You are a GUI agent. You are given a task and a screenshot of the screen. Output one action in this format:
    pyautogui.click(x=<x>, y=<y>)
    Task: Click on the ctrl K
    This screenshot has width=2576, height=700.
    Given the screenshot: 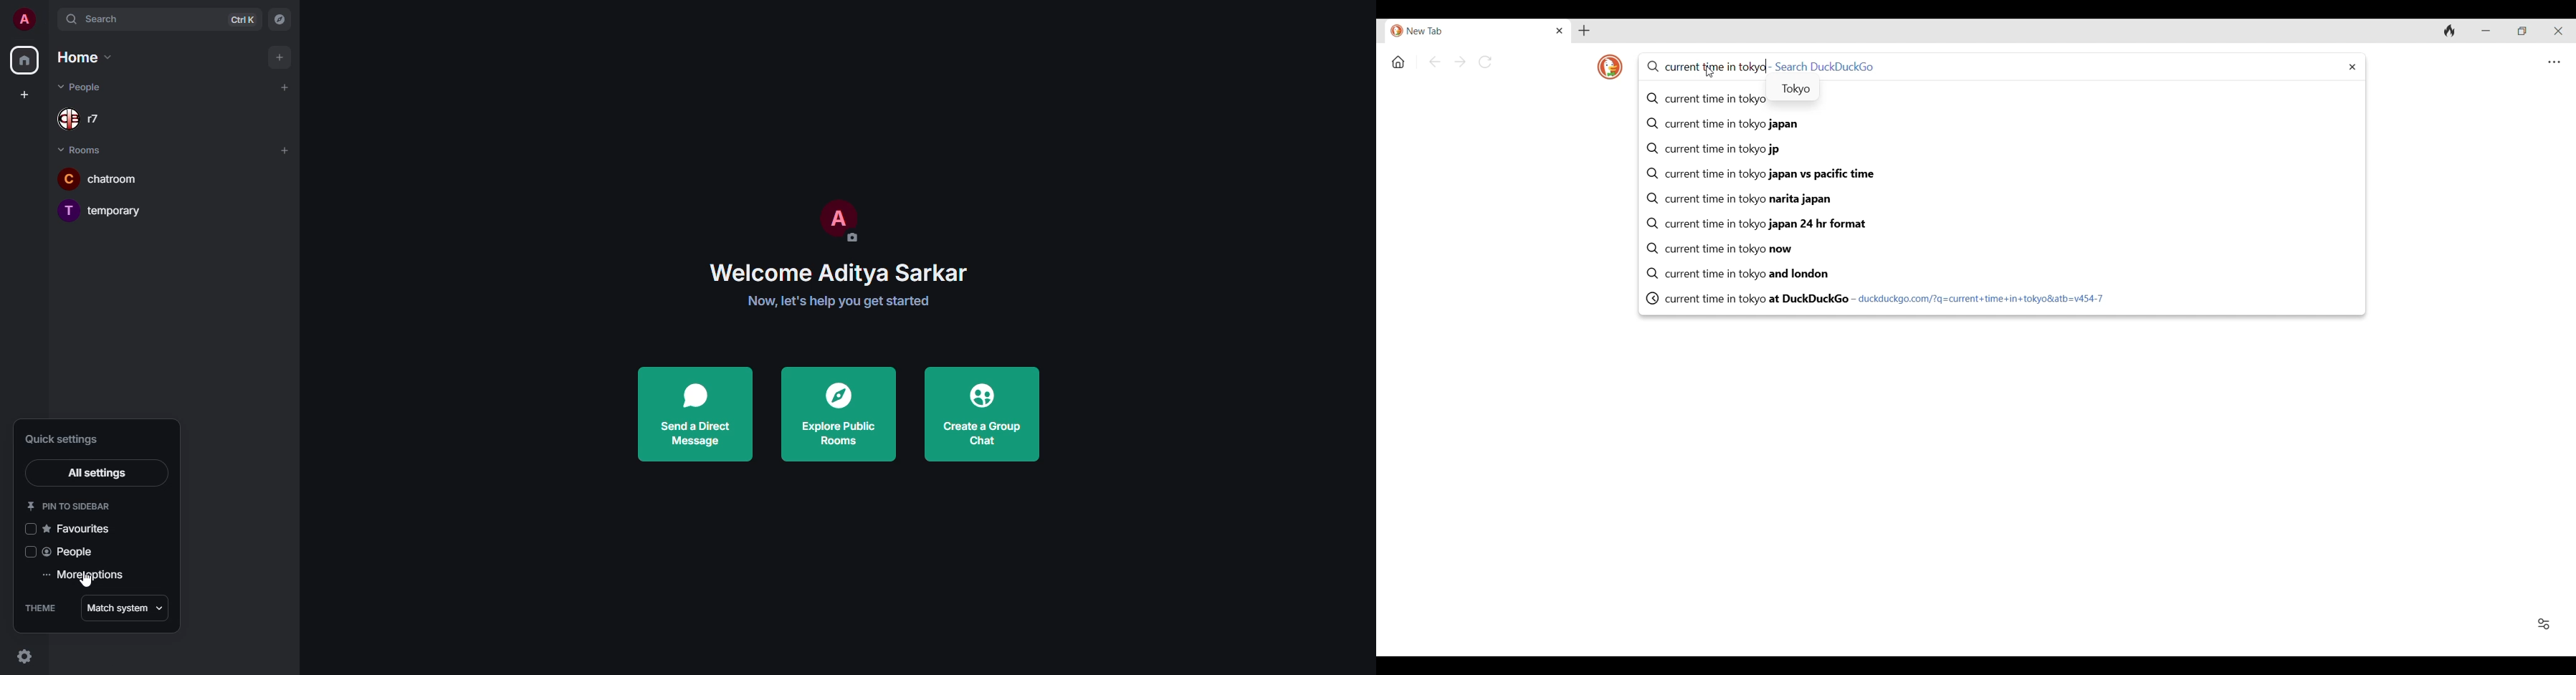 What is the action you would take?
    pyautogui.click(x=243, y=20)
    